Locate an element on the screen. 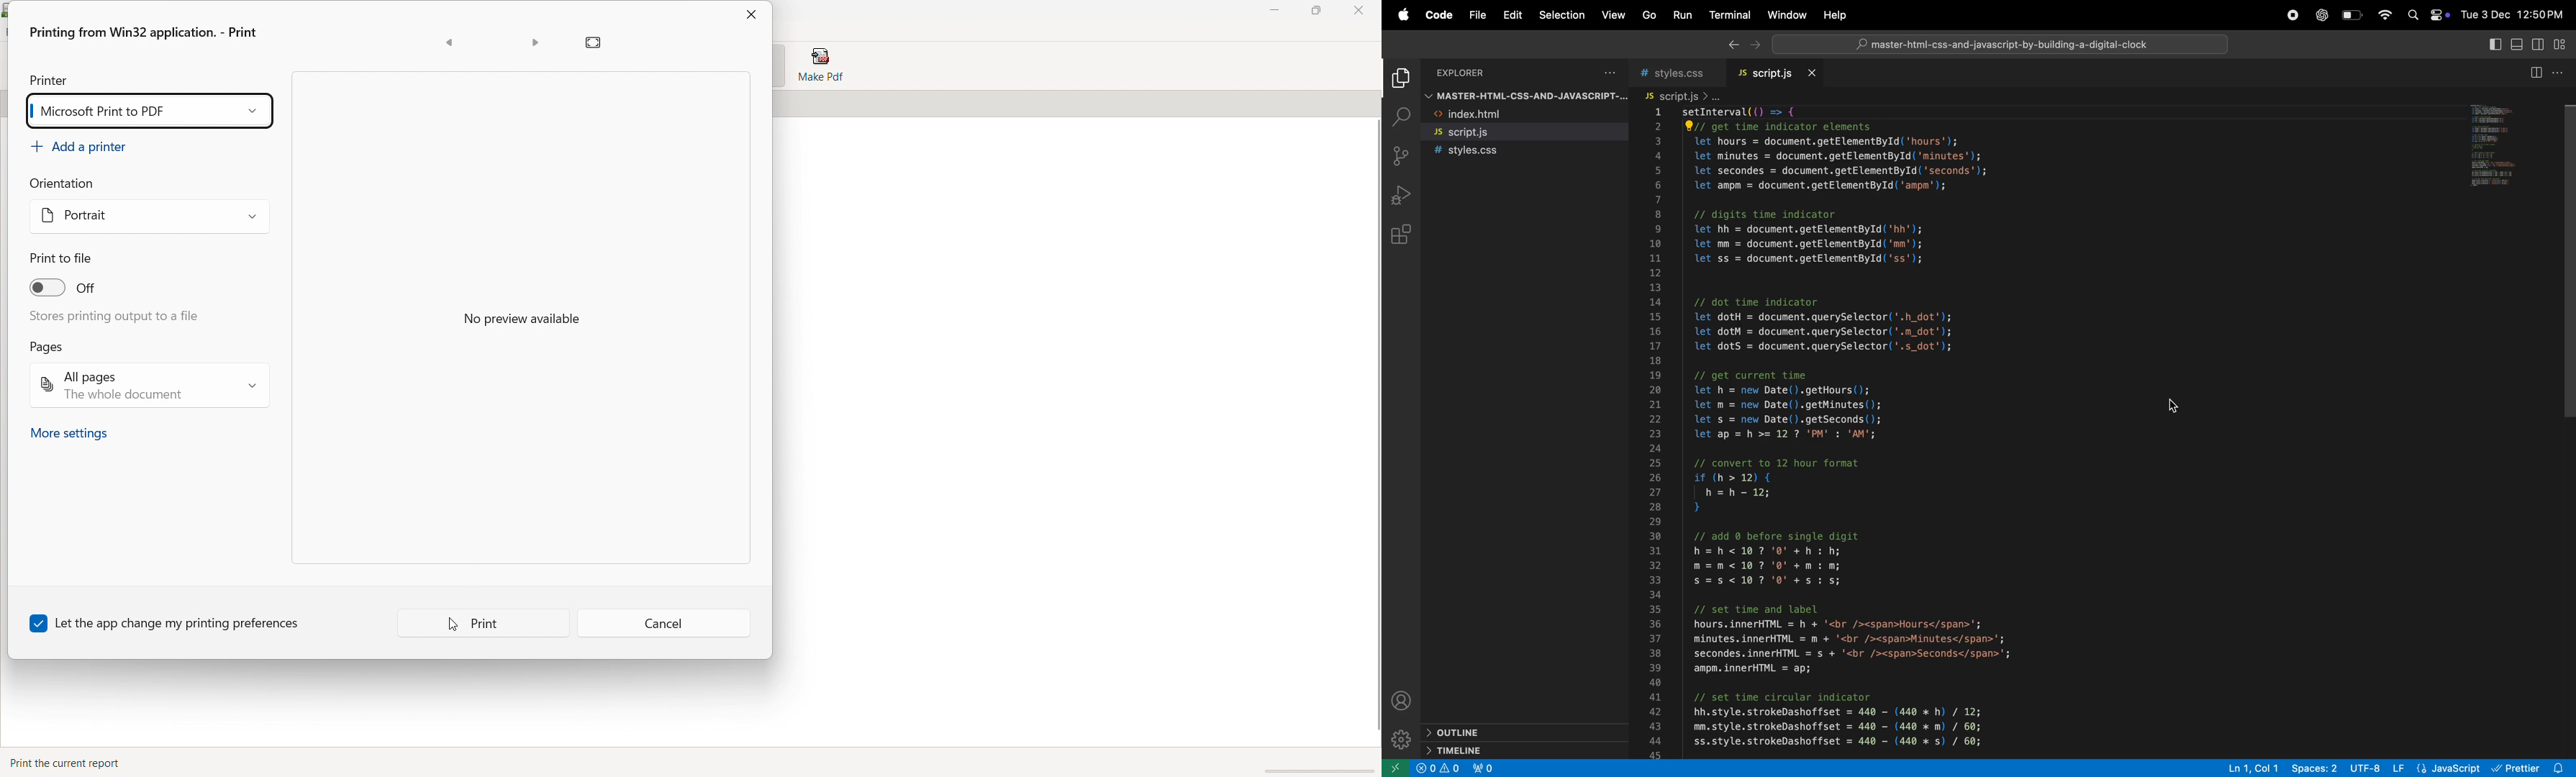 The height and width of the screenshot is (784, 2576). select orientation is located at coordinates (150, 217).